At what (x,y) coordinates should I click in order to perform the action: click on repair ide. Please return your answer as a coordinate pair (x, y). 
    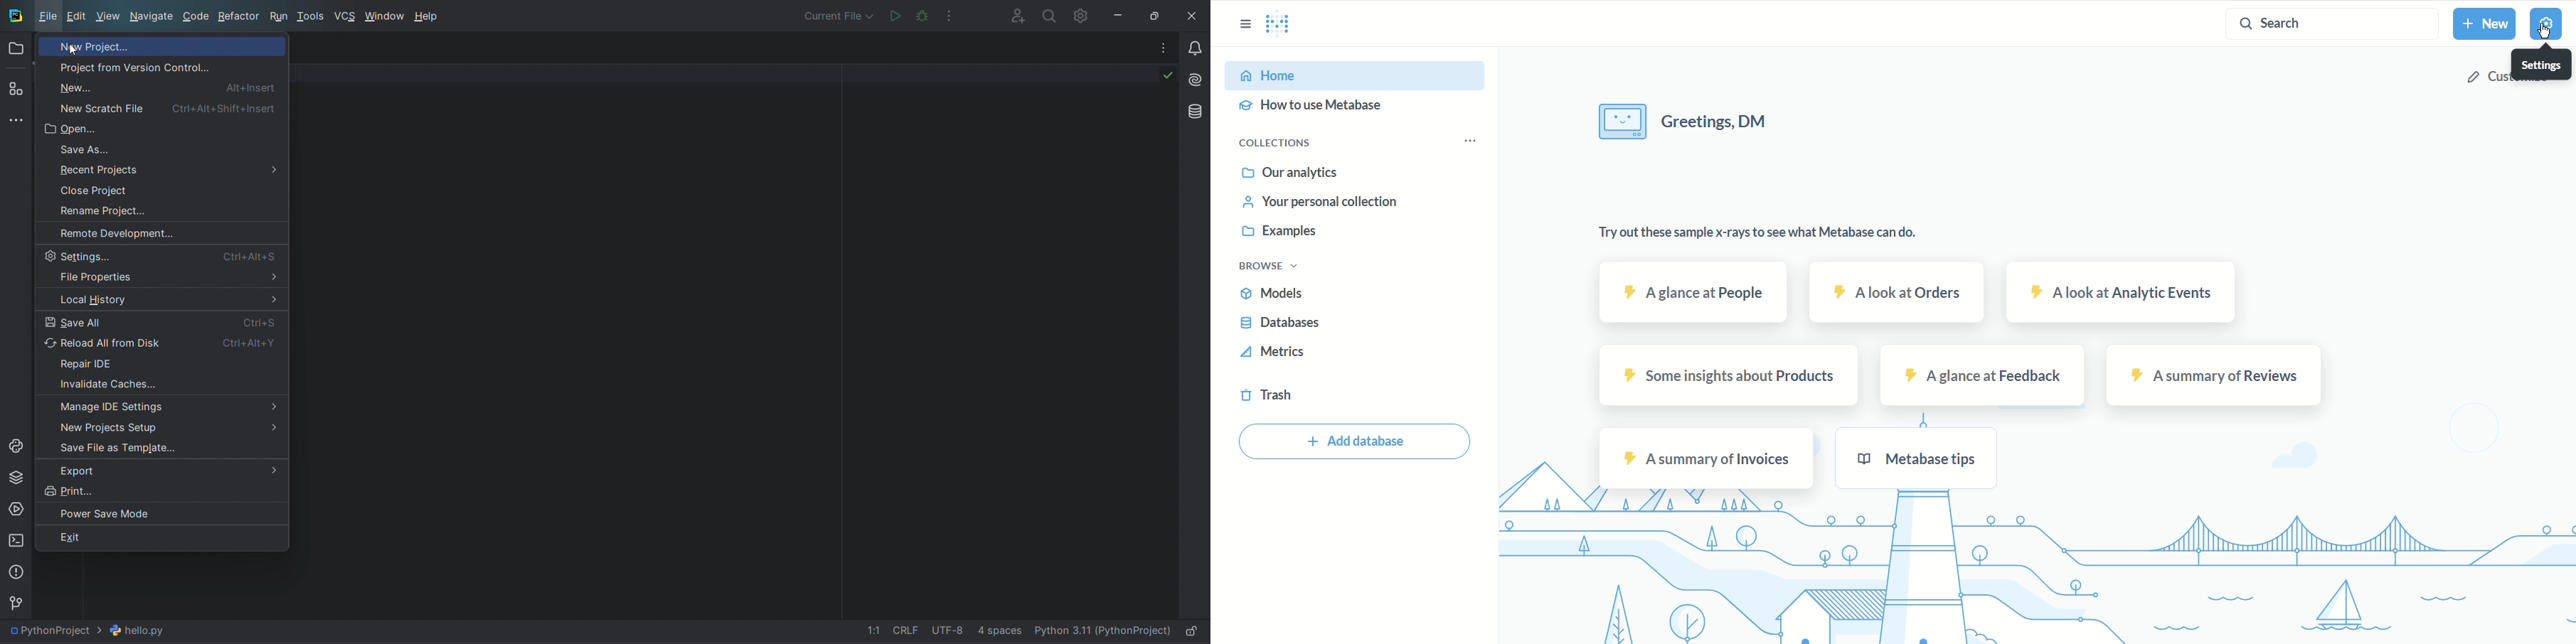
    Looking at the image, I should click on (167, 360).